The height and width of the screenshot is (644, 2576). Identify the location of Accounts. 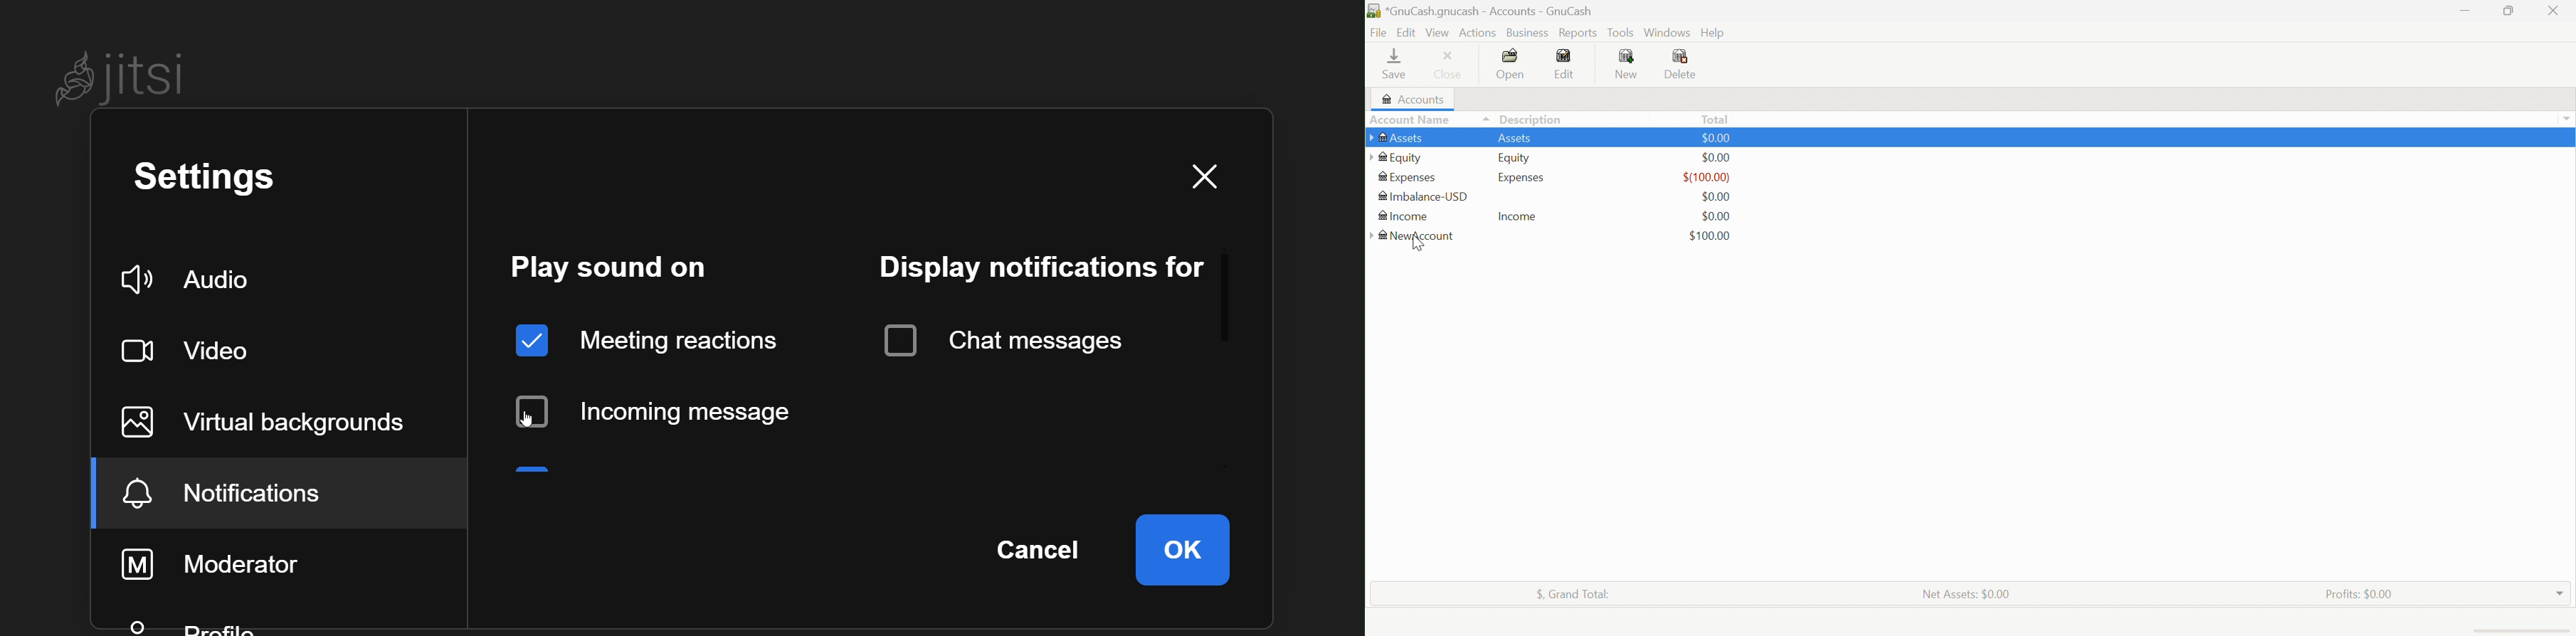
(1412, 98).